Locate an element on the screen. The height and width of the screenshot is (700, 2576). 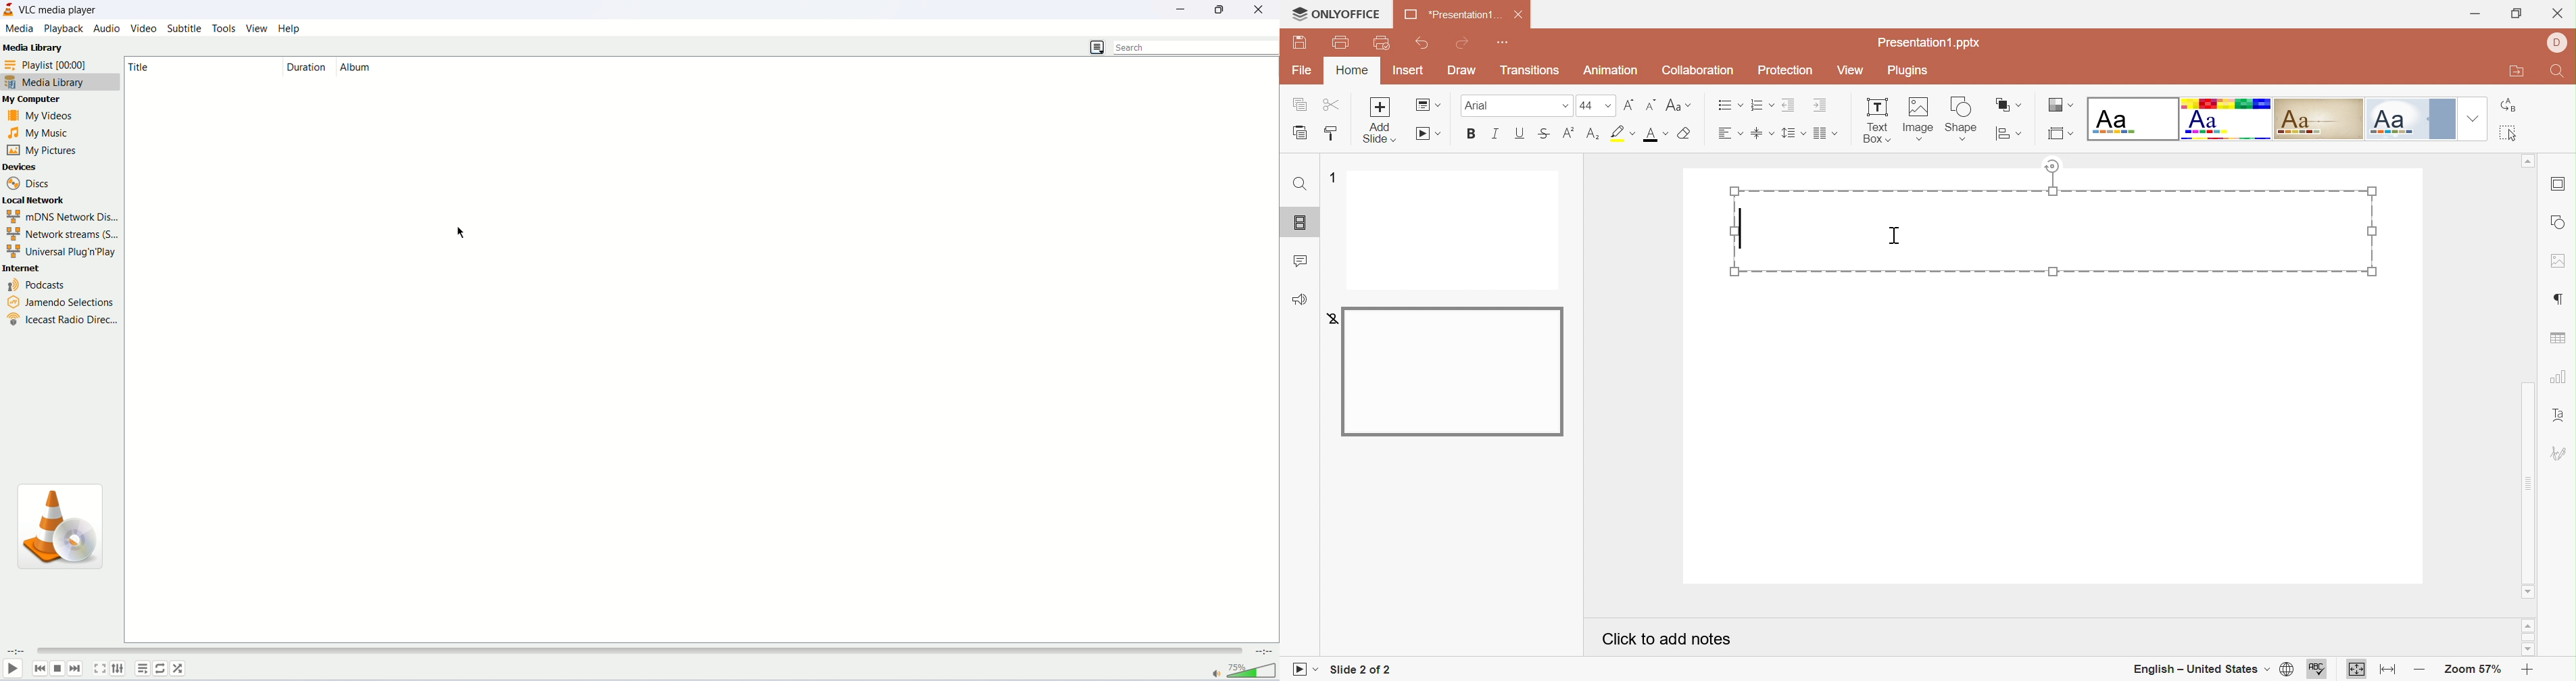
Signature settings is located at coordinates (2560, 453).